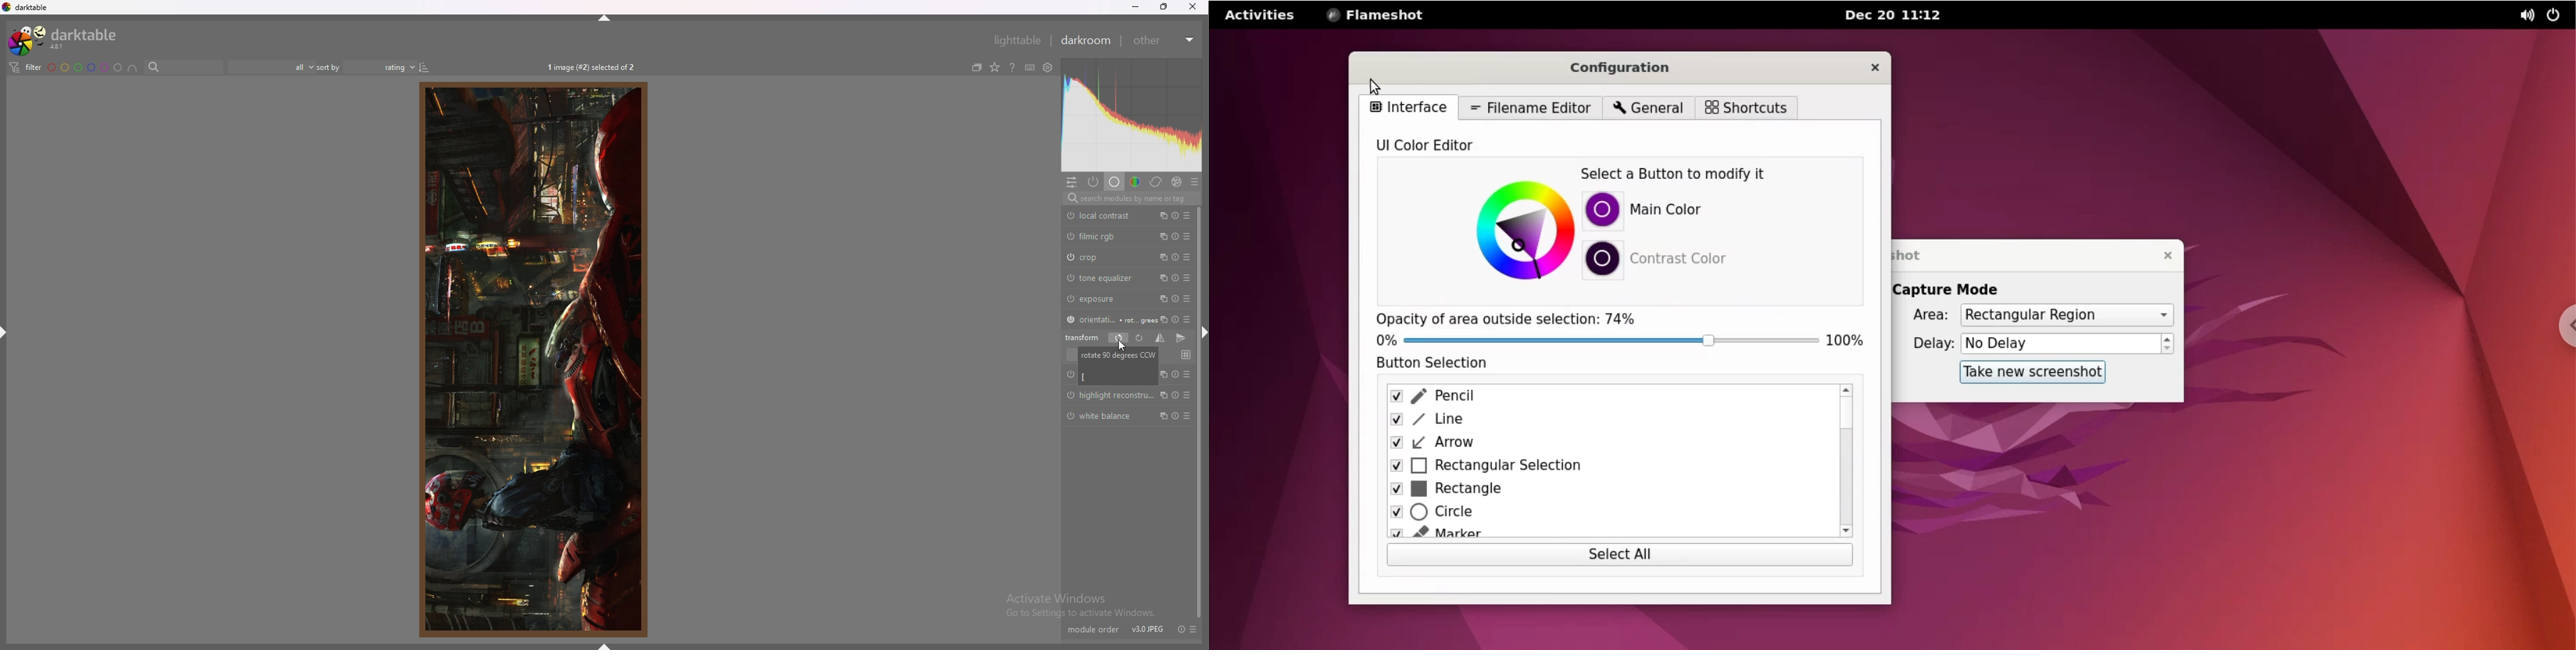 The width and height of the screenshot is (2576, 672). Describe the element at coordinates (1104, 417) in the screenshot. I see `white balance` at that location.